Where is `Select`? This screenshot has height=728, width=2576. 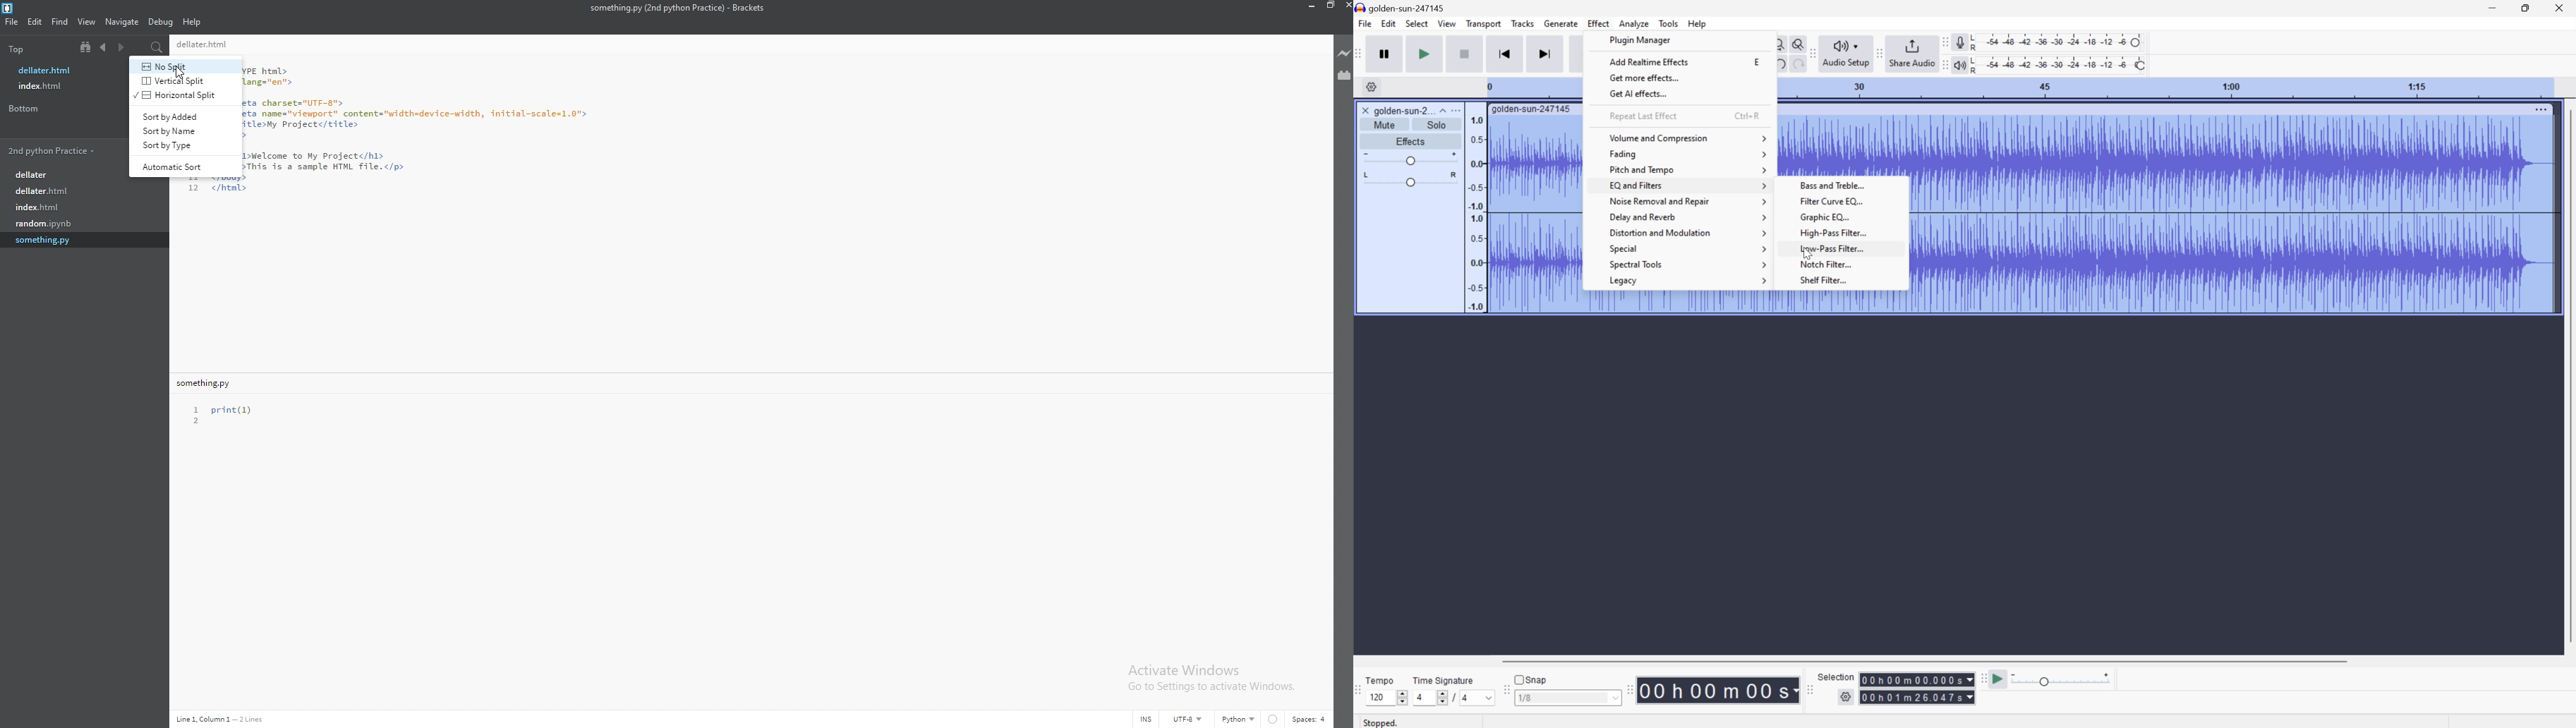 Select is located at coordinates (1416, 23).